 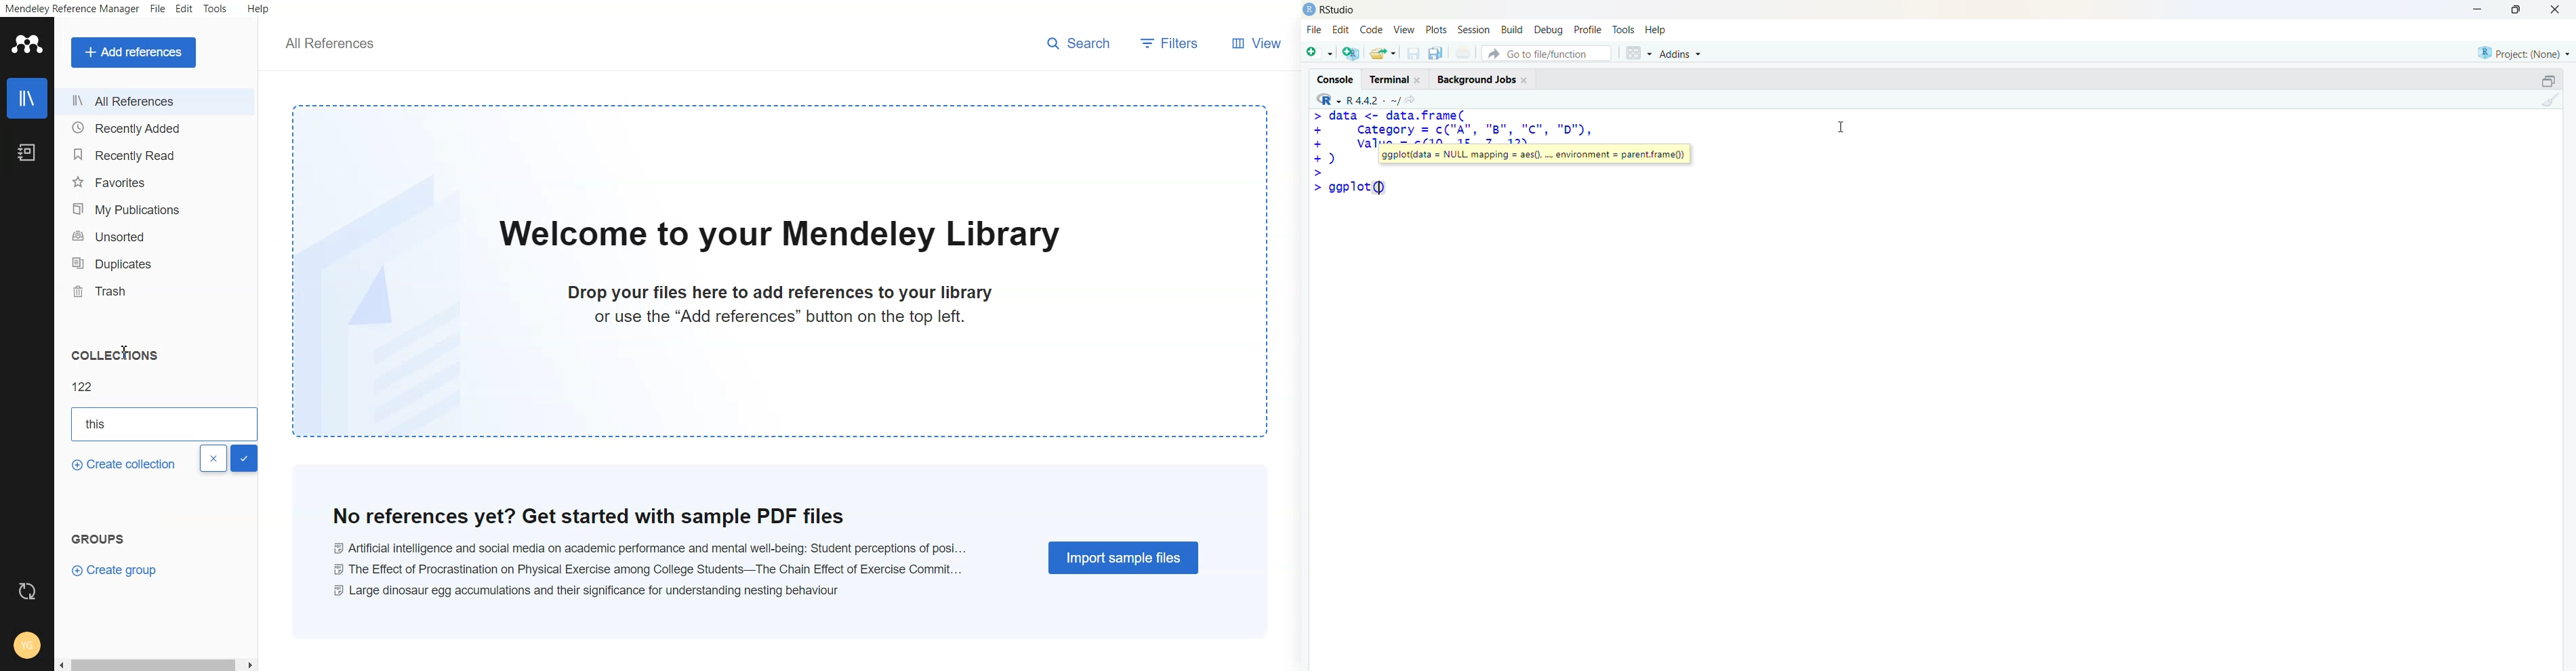 What do you see at coordinates (1393, 78) in the screenshot?
I see `Terminal` at bounding box center [1393, 78].